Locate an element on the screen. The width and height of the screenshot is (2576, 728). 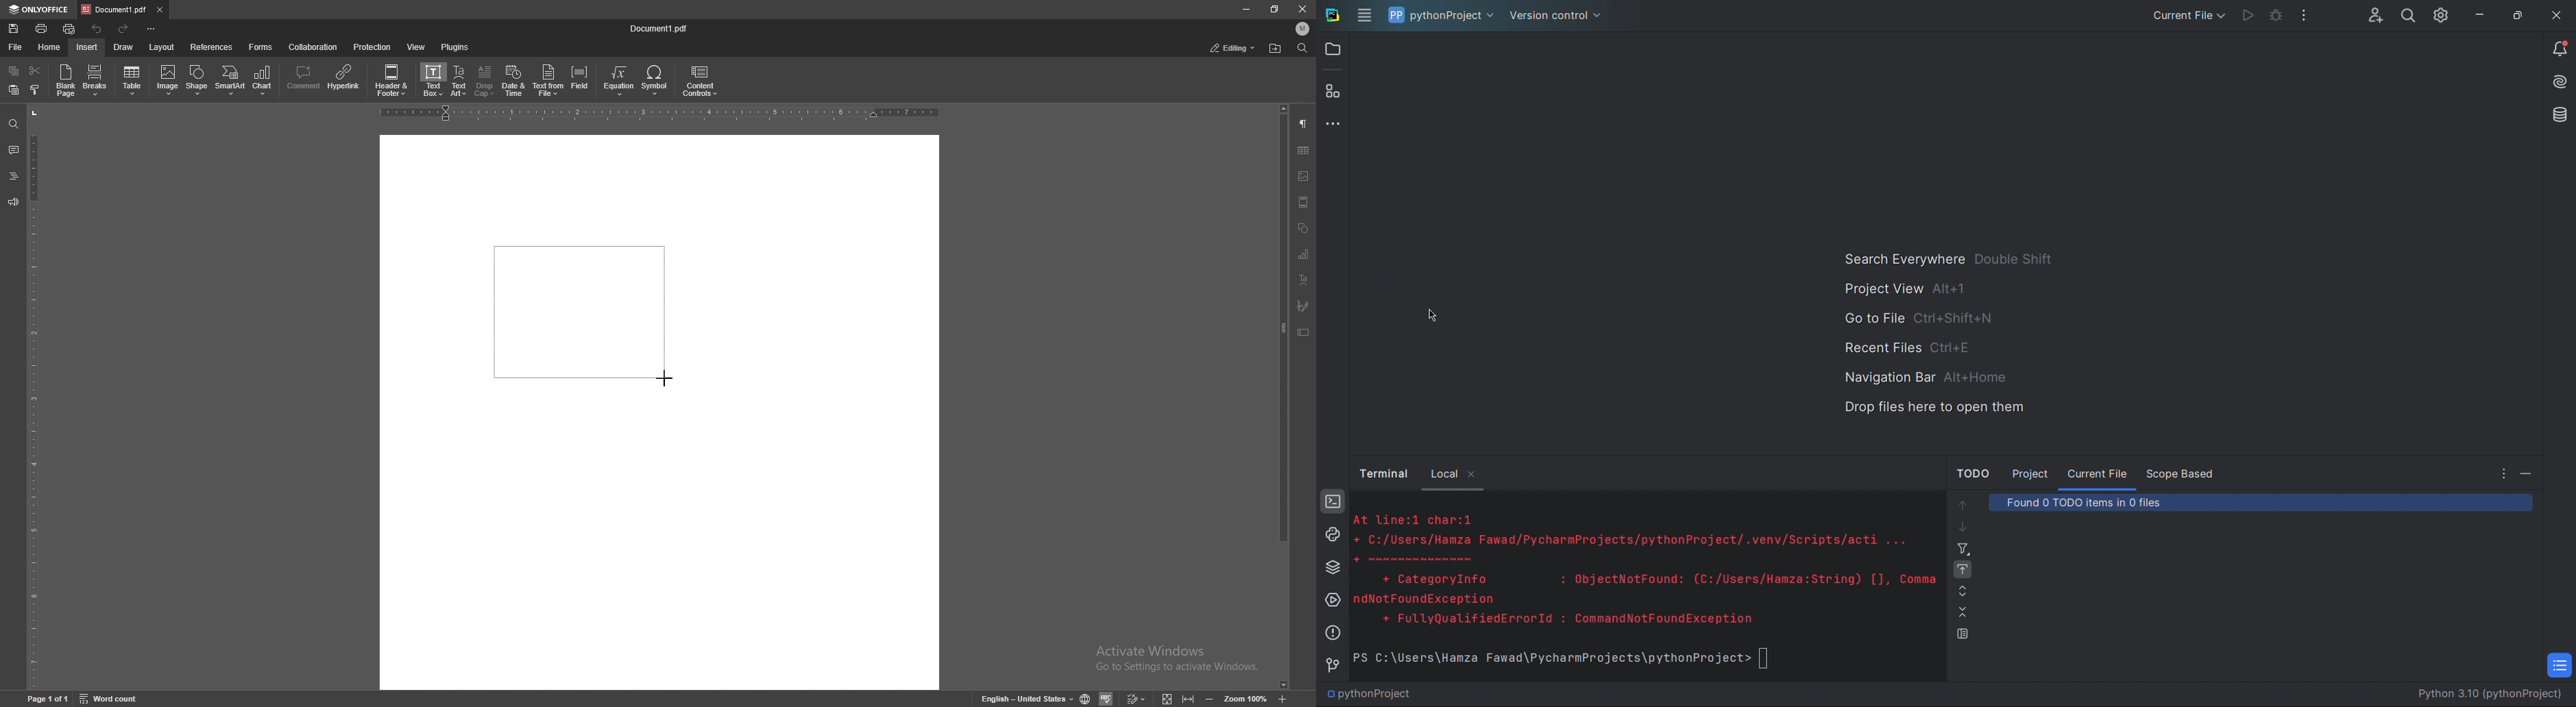
spell check is located at coordinates (1106, 698).